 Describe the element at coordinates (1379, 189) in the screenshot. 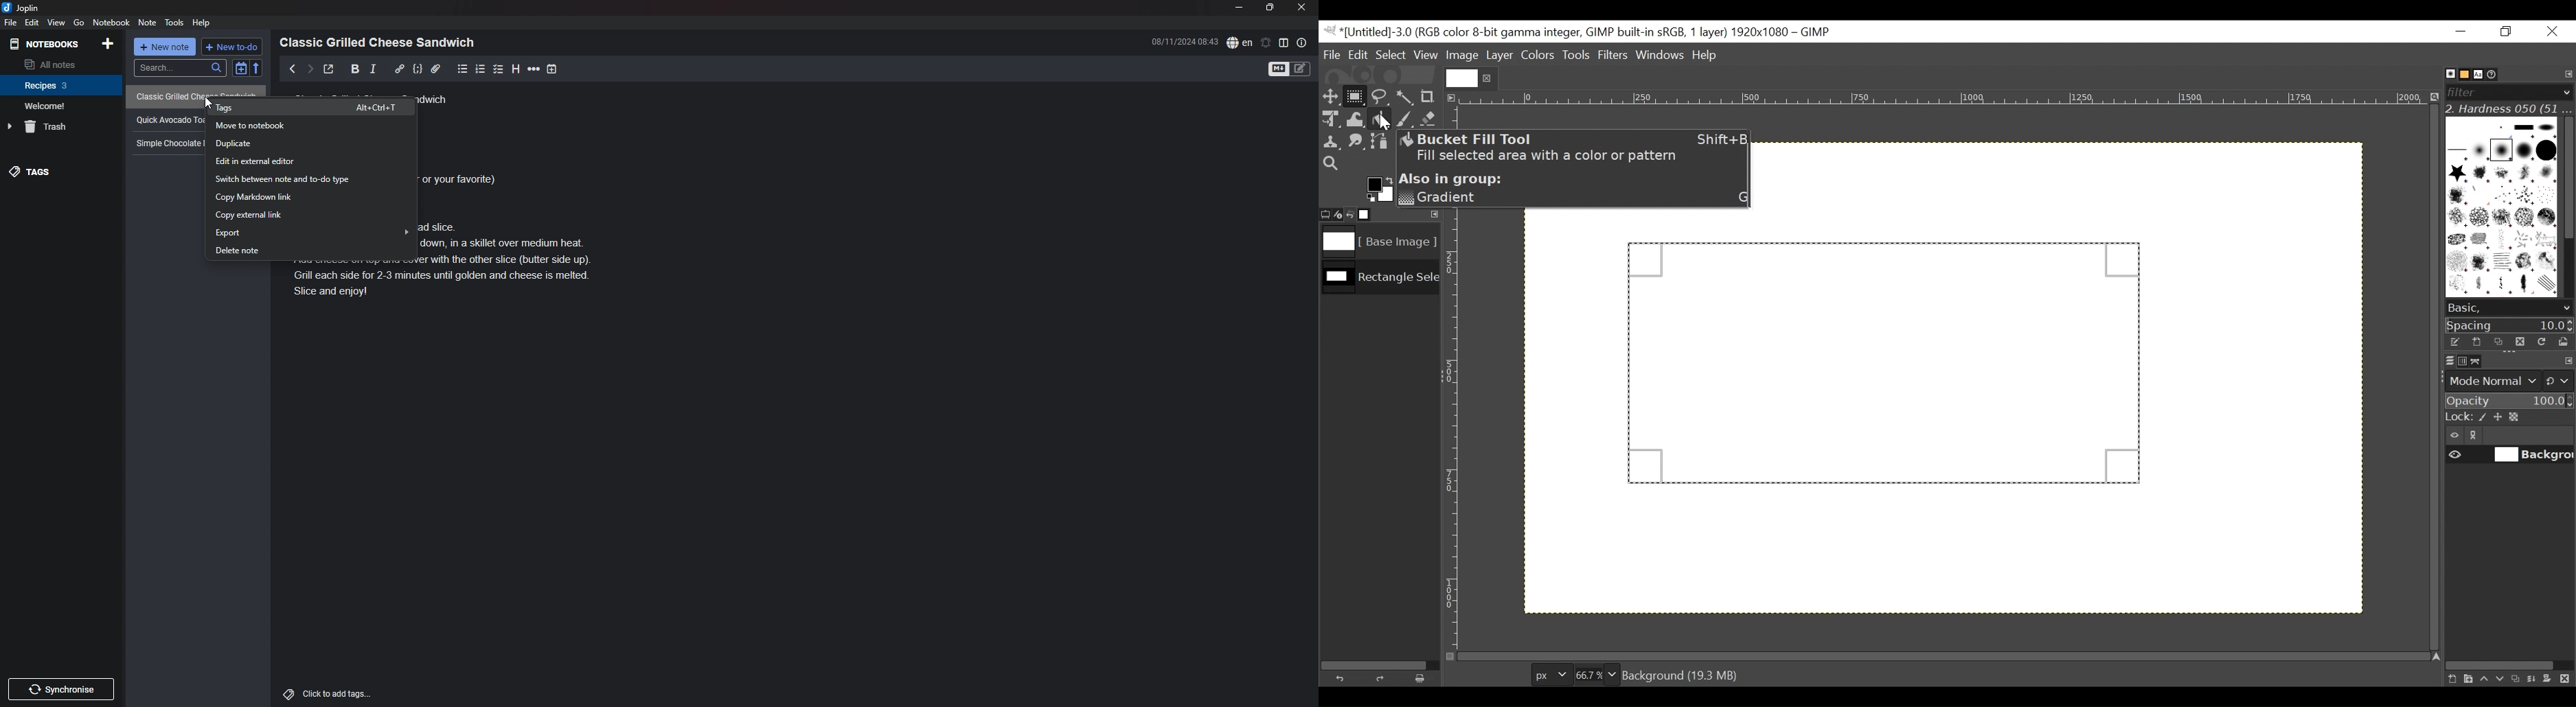

I see `Active background color` at that location.